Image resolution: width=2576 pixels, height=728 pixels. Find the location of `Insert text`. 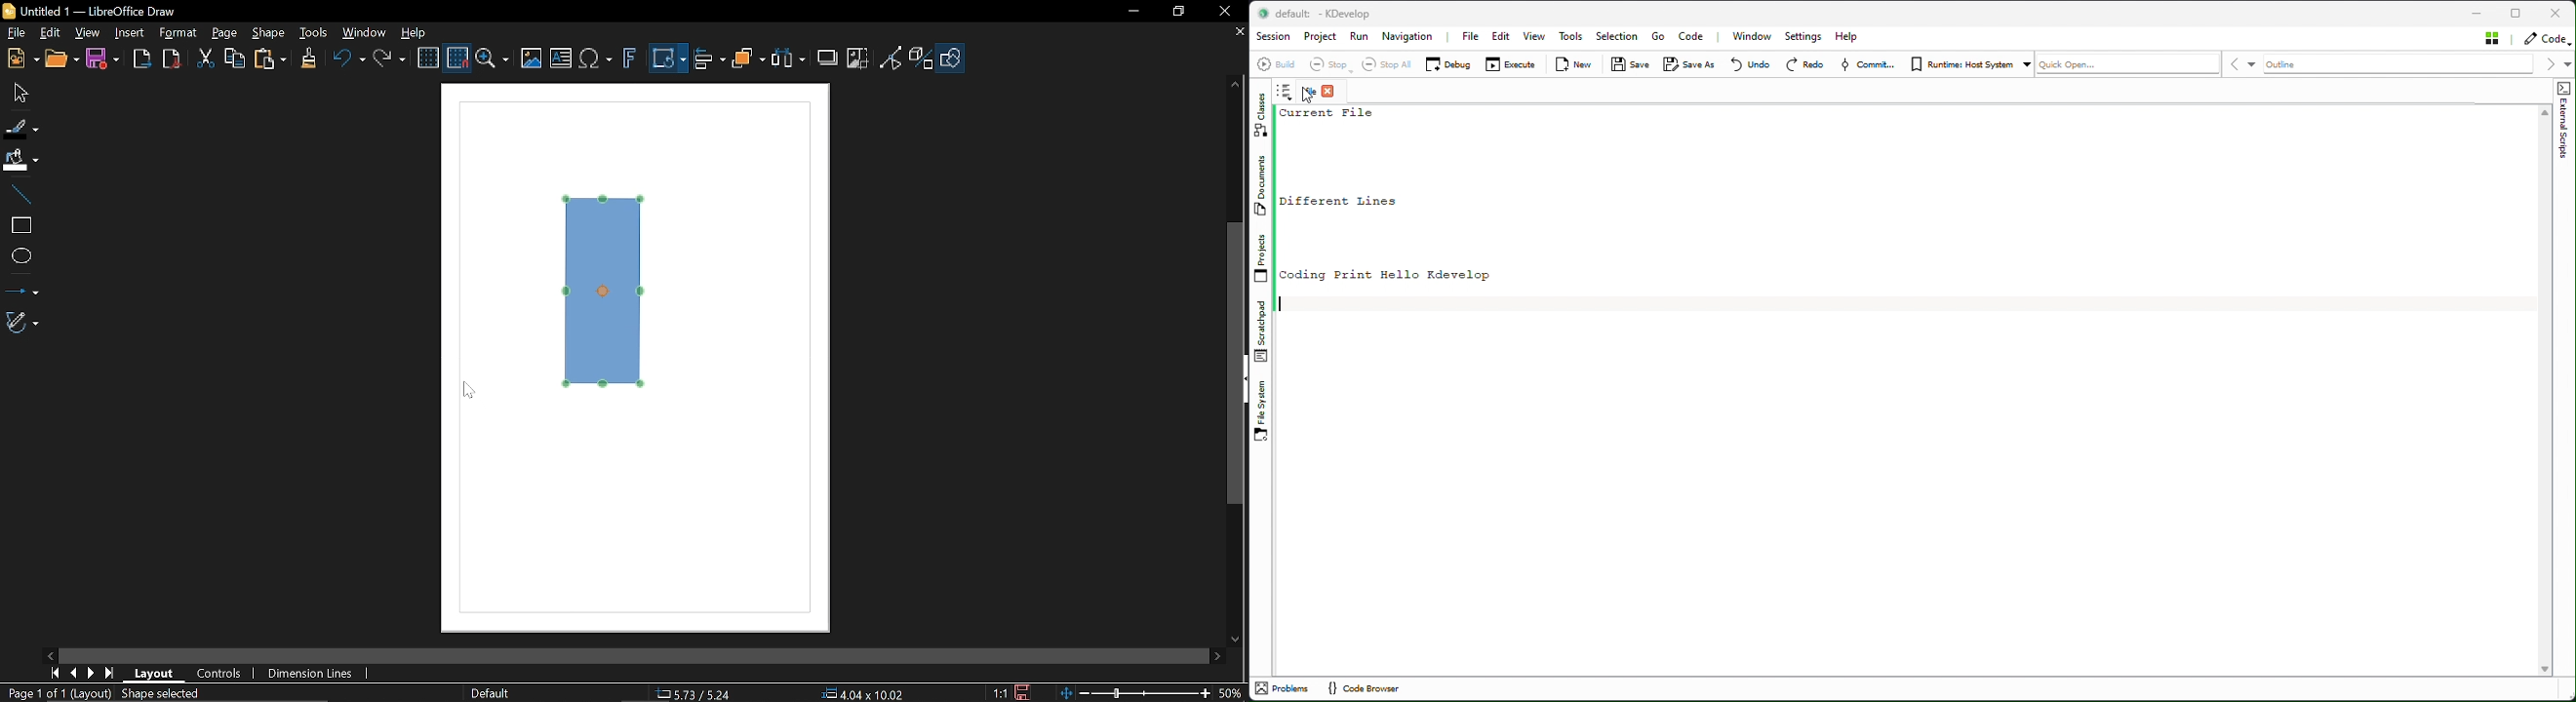

Insert text is located at coordinates (562, 59).